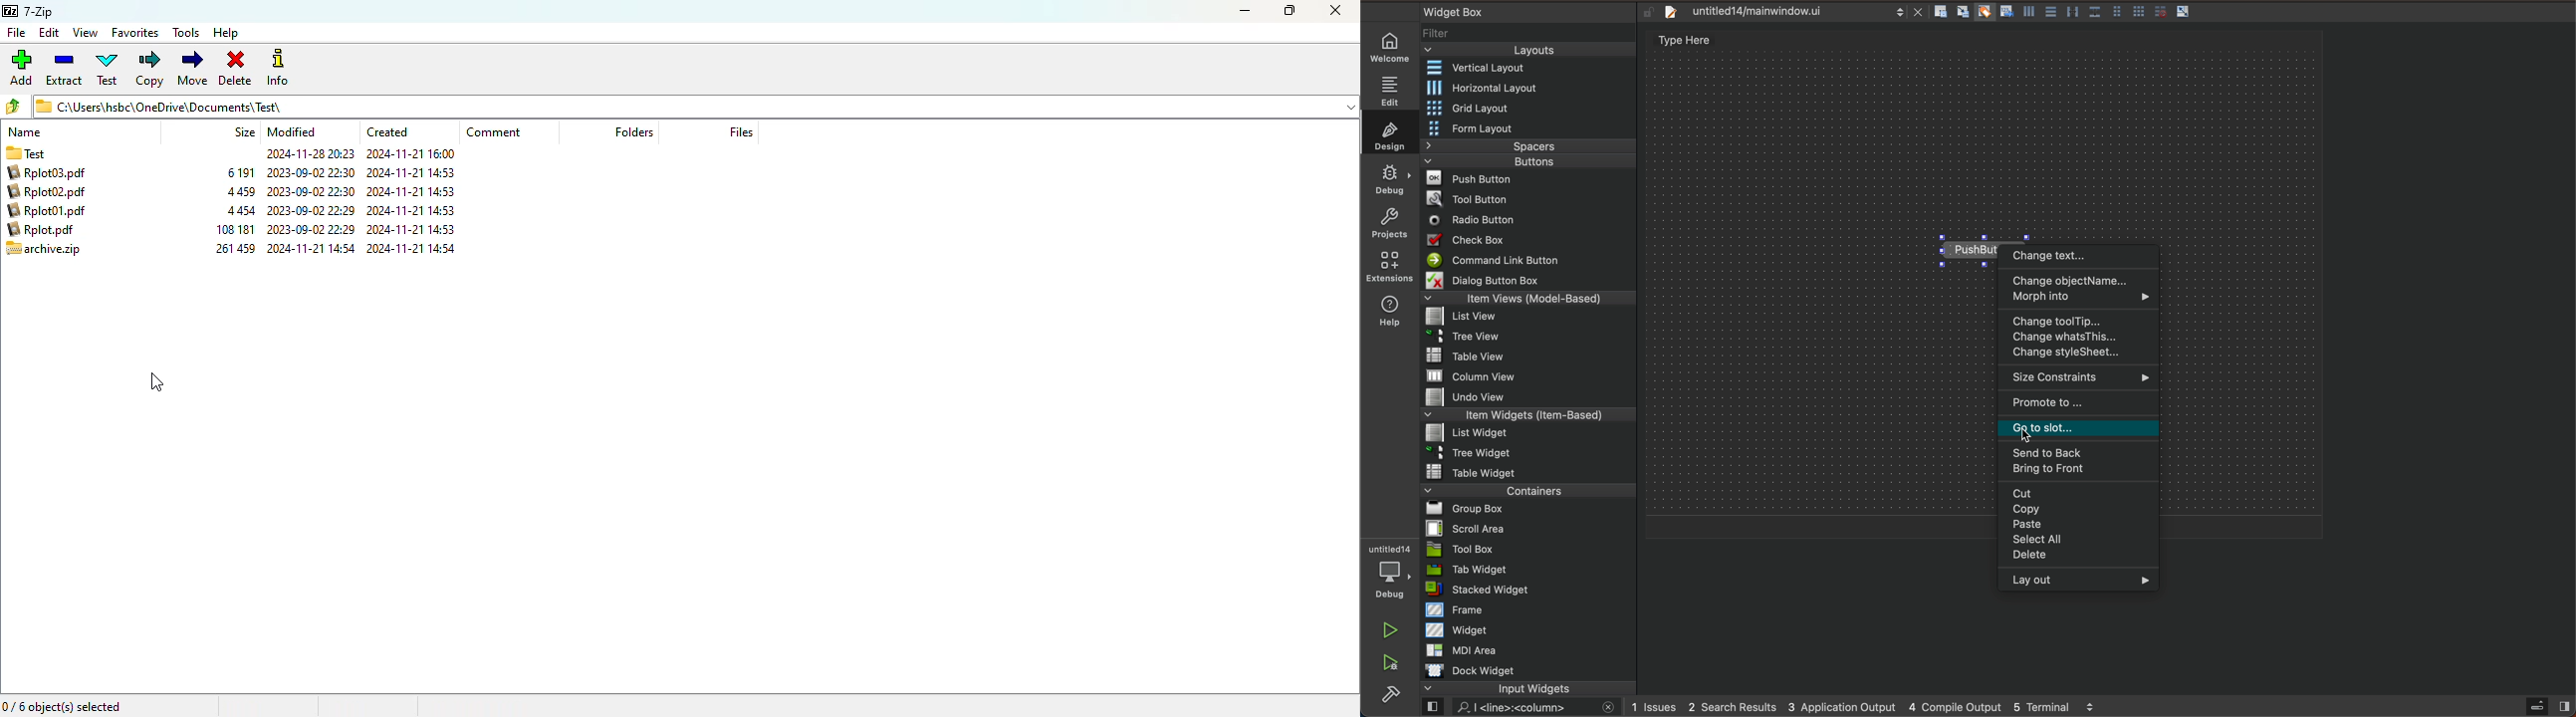  What do you see at coordinates (1531, 31) in the screenshot?
I see `filter` at bounding box center [1531, 31].